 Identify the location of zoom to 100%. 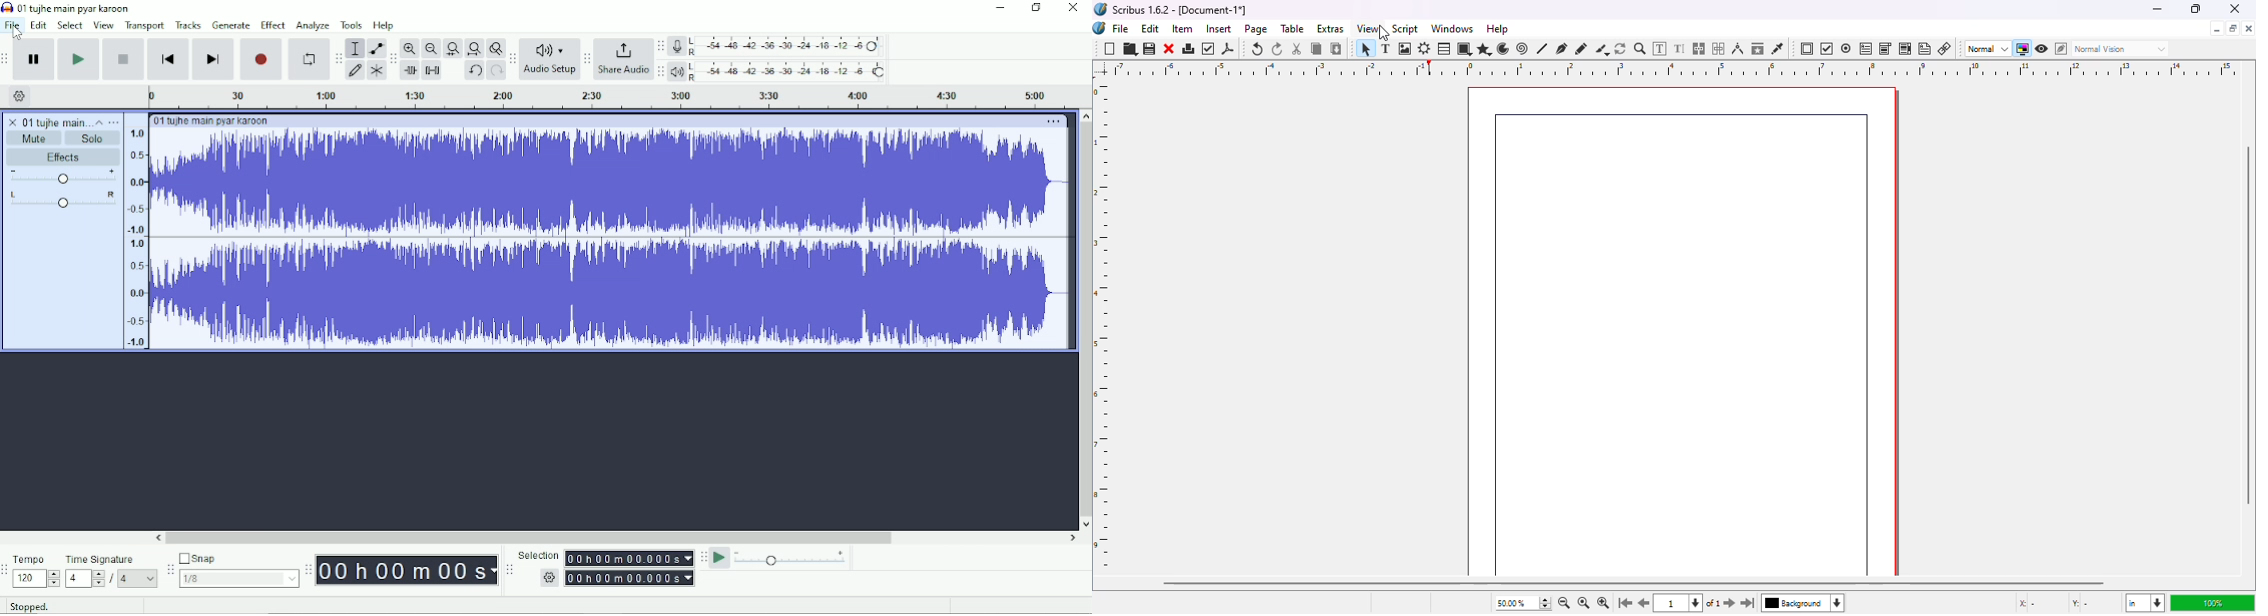
(1582, 604).